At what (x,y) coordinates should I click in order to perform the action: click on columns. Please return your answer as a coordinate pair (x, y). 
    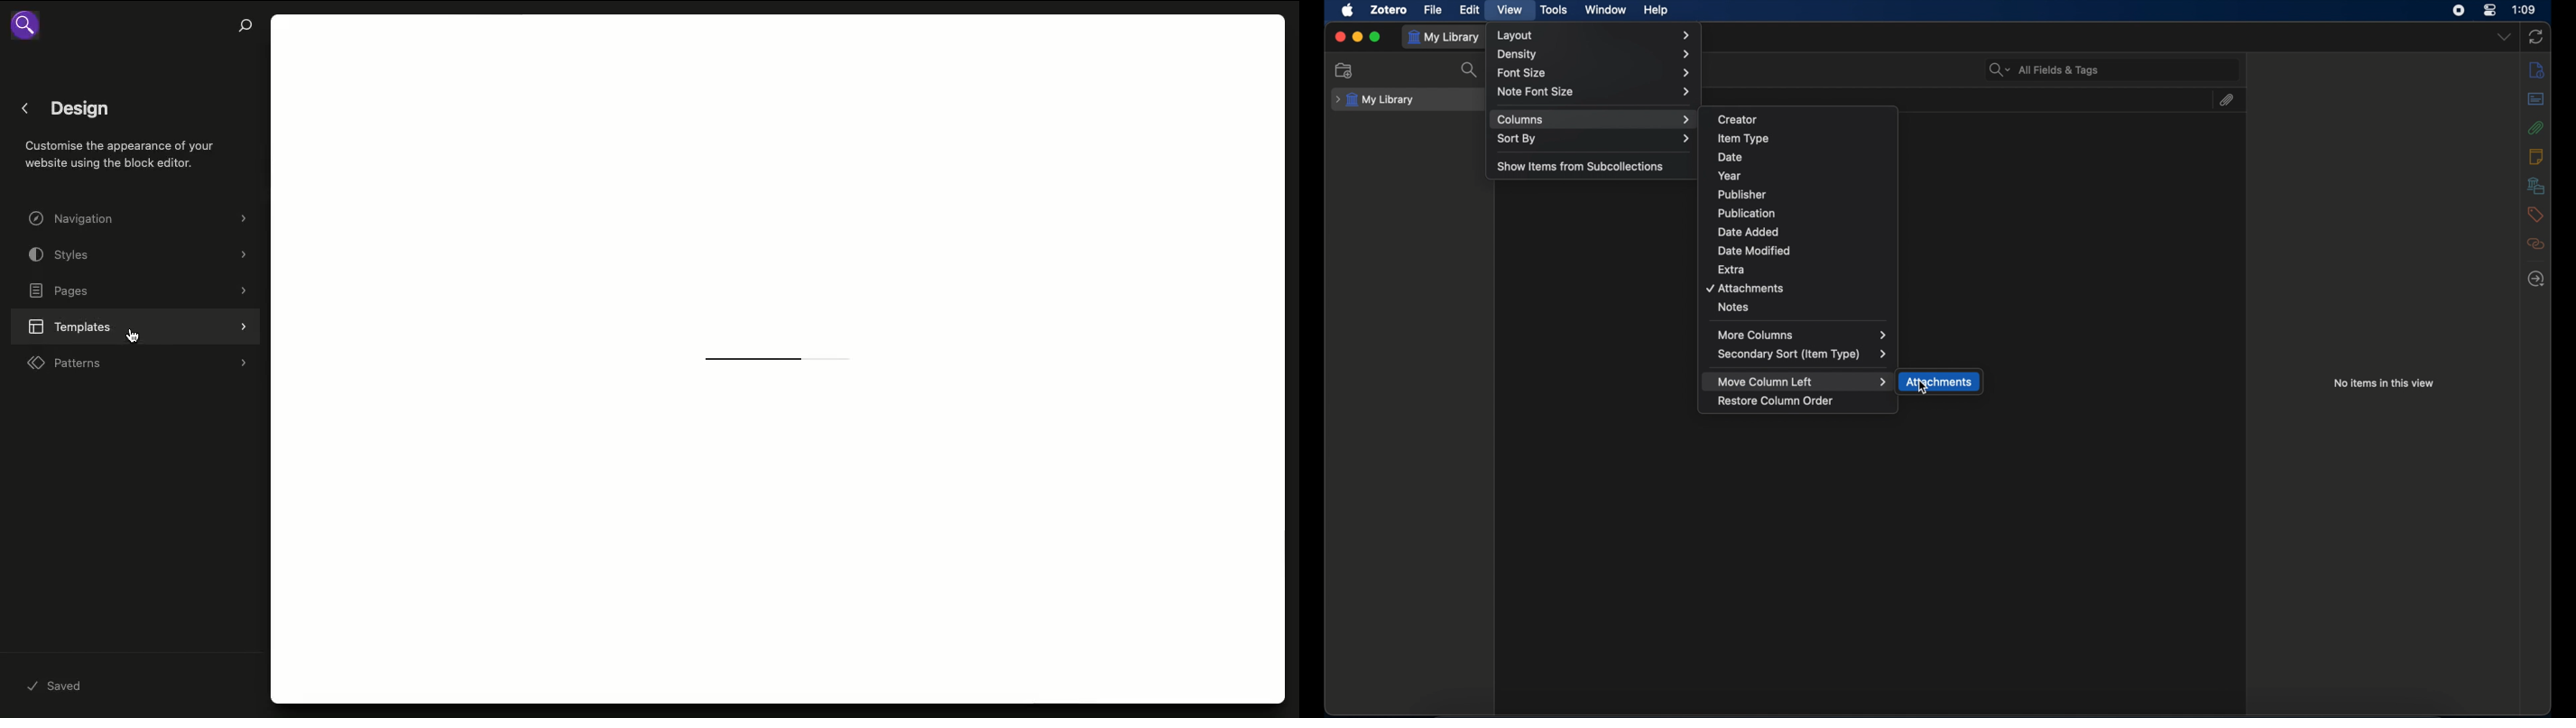
    Looking at the image, I should click on (1594, 120).